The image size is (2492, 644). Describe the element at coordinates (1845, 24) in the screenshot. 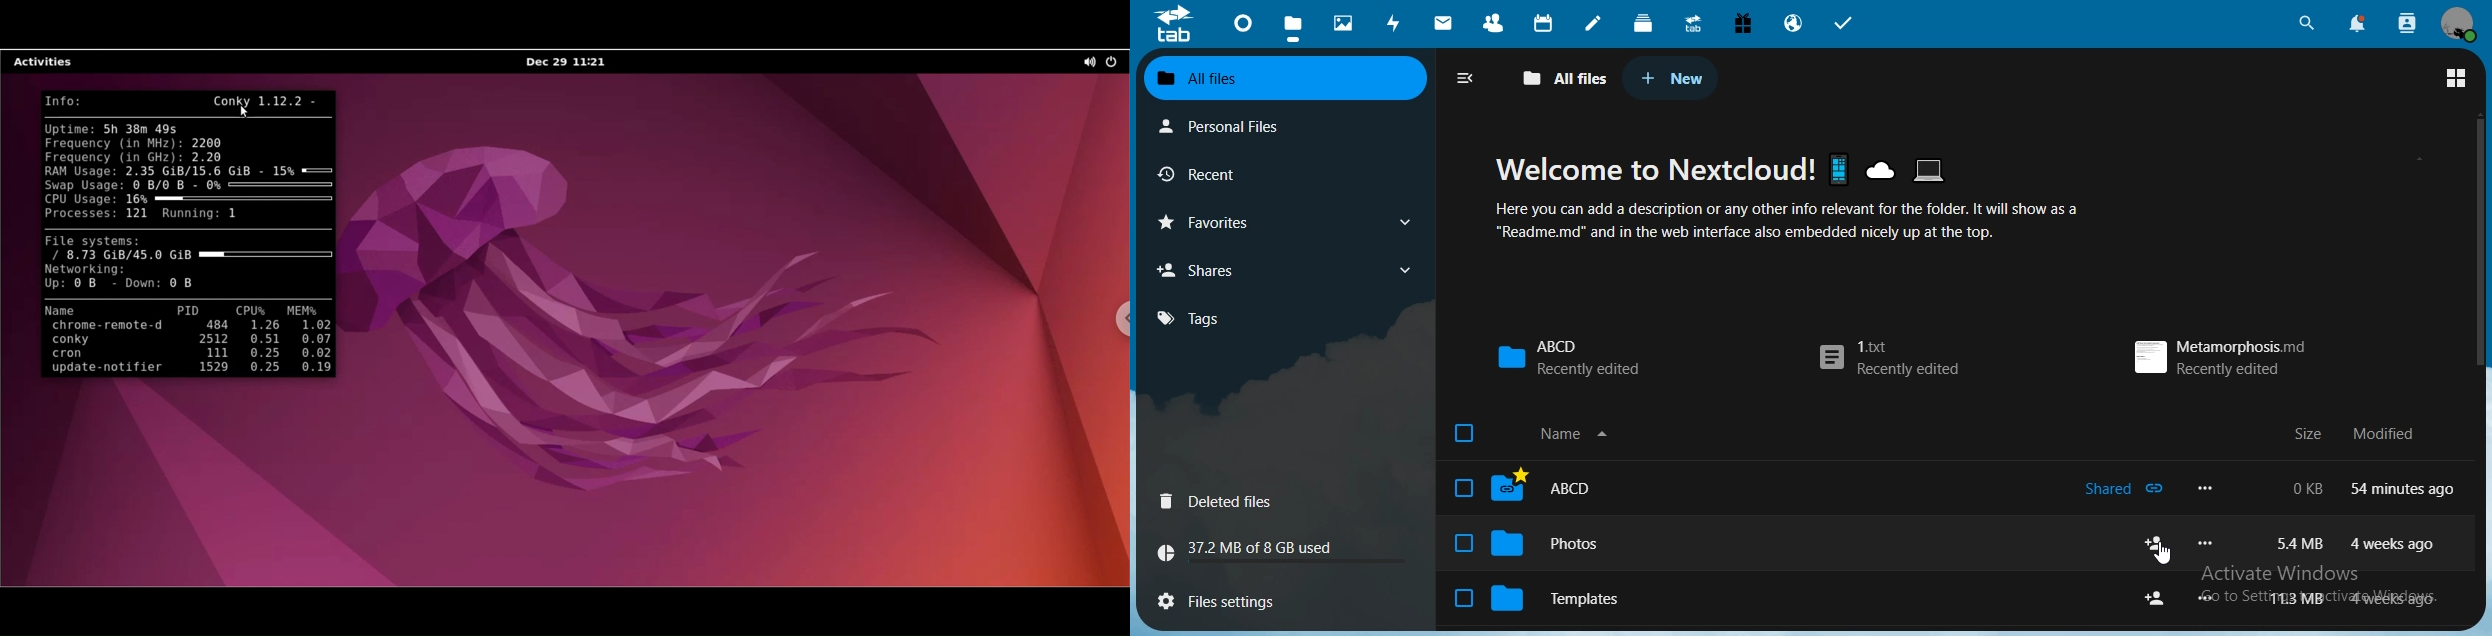

I see `tasks` at that location.